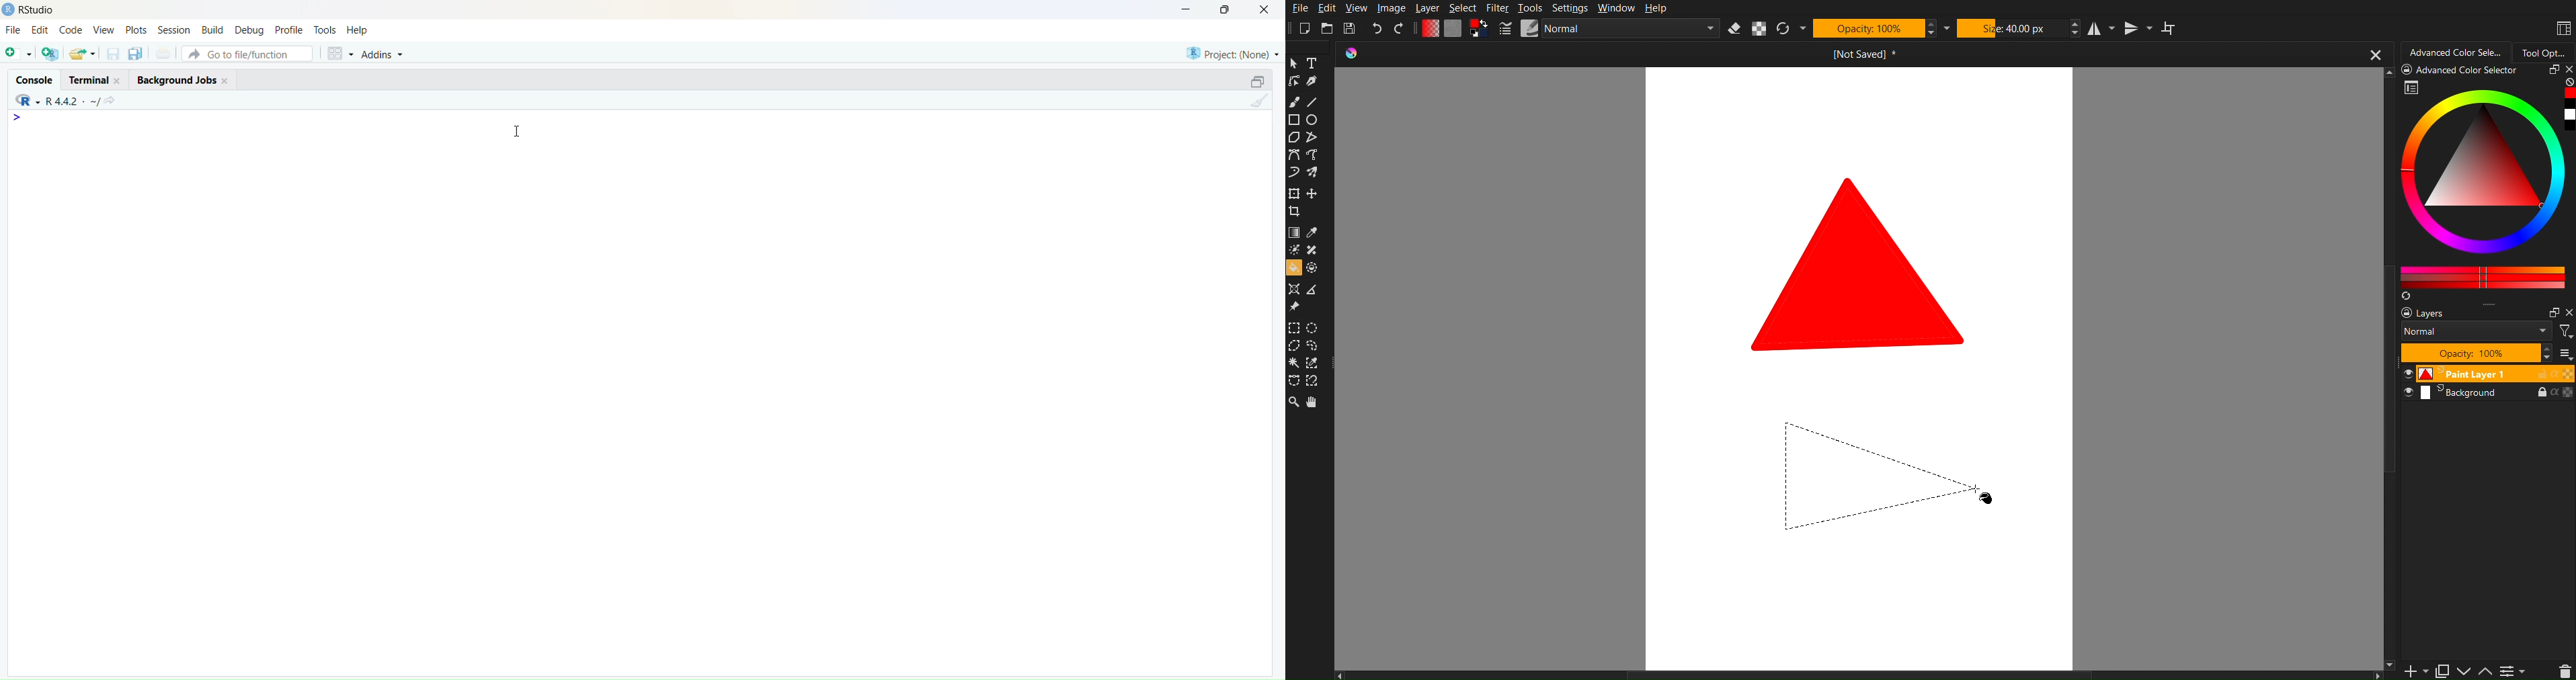 The height and width of the screenshot is (700, 2576). What do you see at coordinates (51, 56) in the screenshot?
I see `add multiple scripts` at bounding box center [51, 56].